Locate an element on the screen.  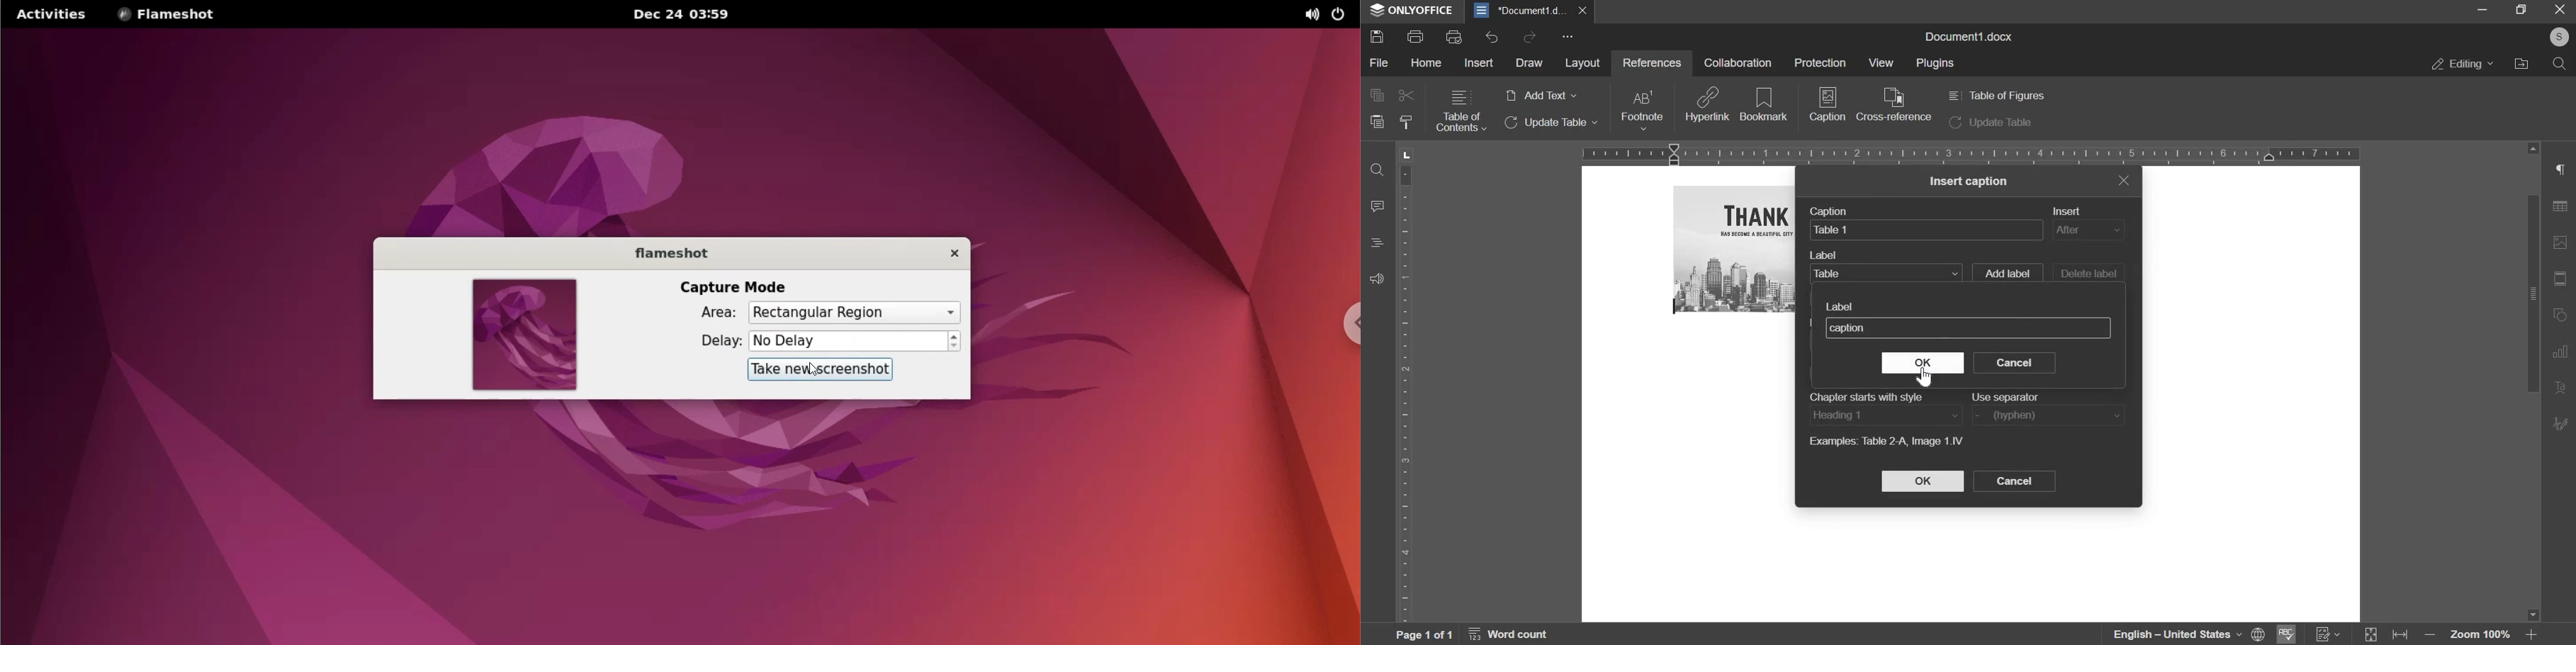
ok is located at coordinates (1923, 481).